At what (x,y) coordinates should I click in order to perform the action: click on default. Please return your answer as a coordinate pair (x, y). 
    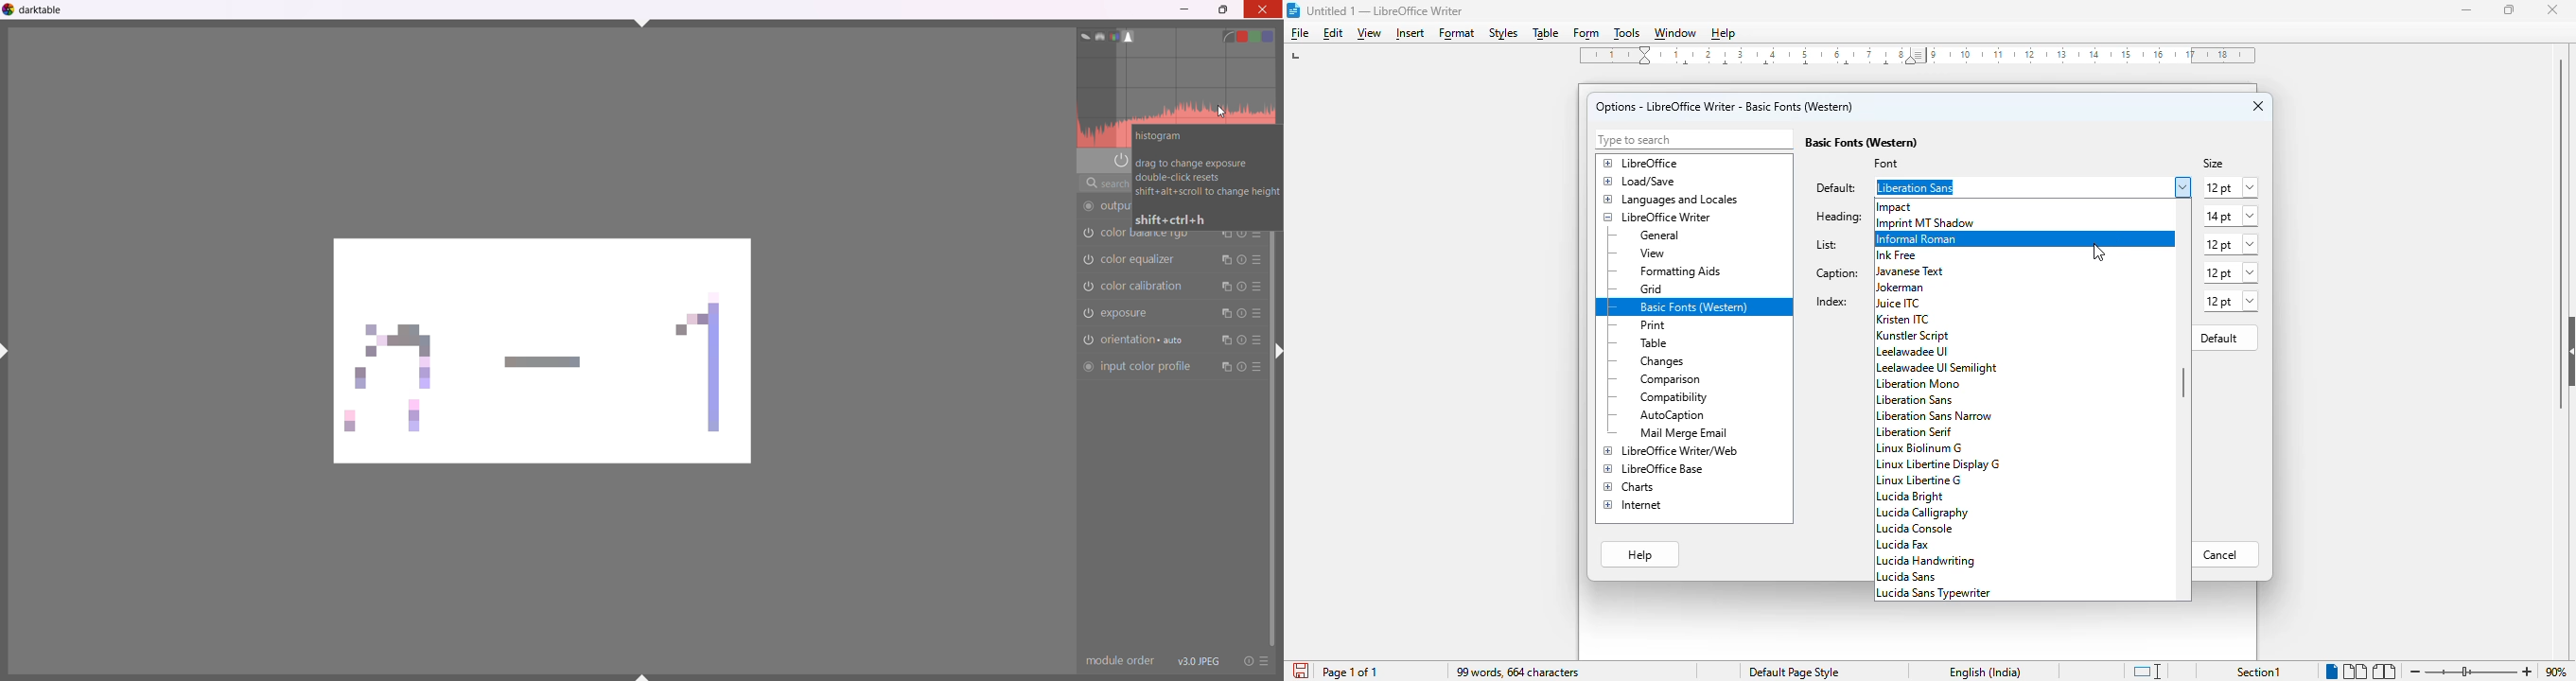
    Looking at the image, I should click on (2219, 338).